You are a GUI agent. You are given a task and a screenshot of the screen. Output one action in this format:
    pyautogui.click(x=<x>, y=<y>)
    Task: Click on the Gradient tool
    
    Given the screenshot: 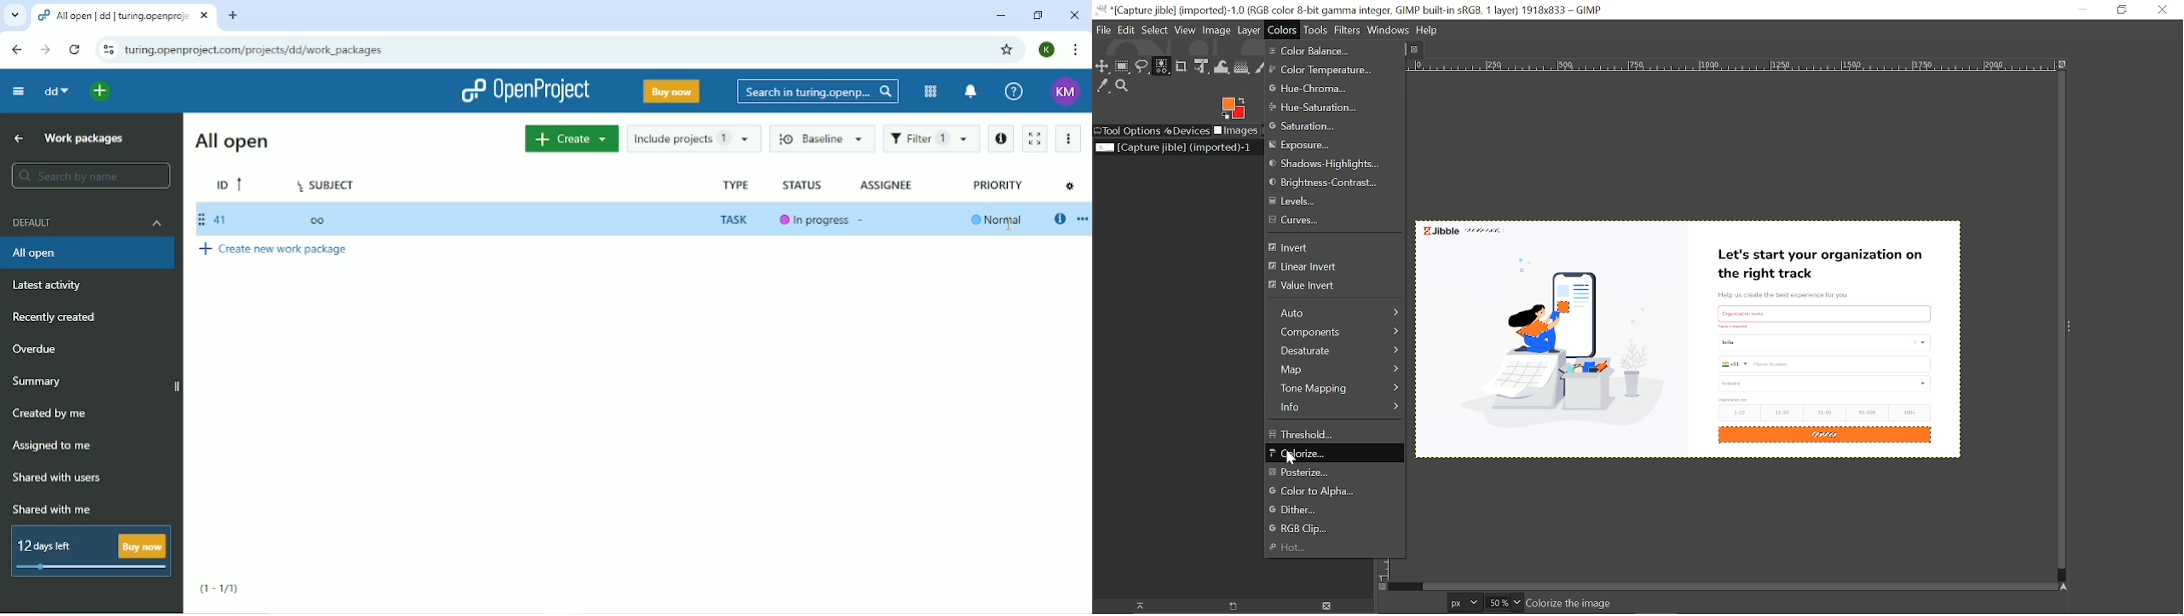 What is the action you would take?
    pyautogui.click(x=1242, y=67)
    